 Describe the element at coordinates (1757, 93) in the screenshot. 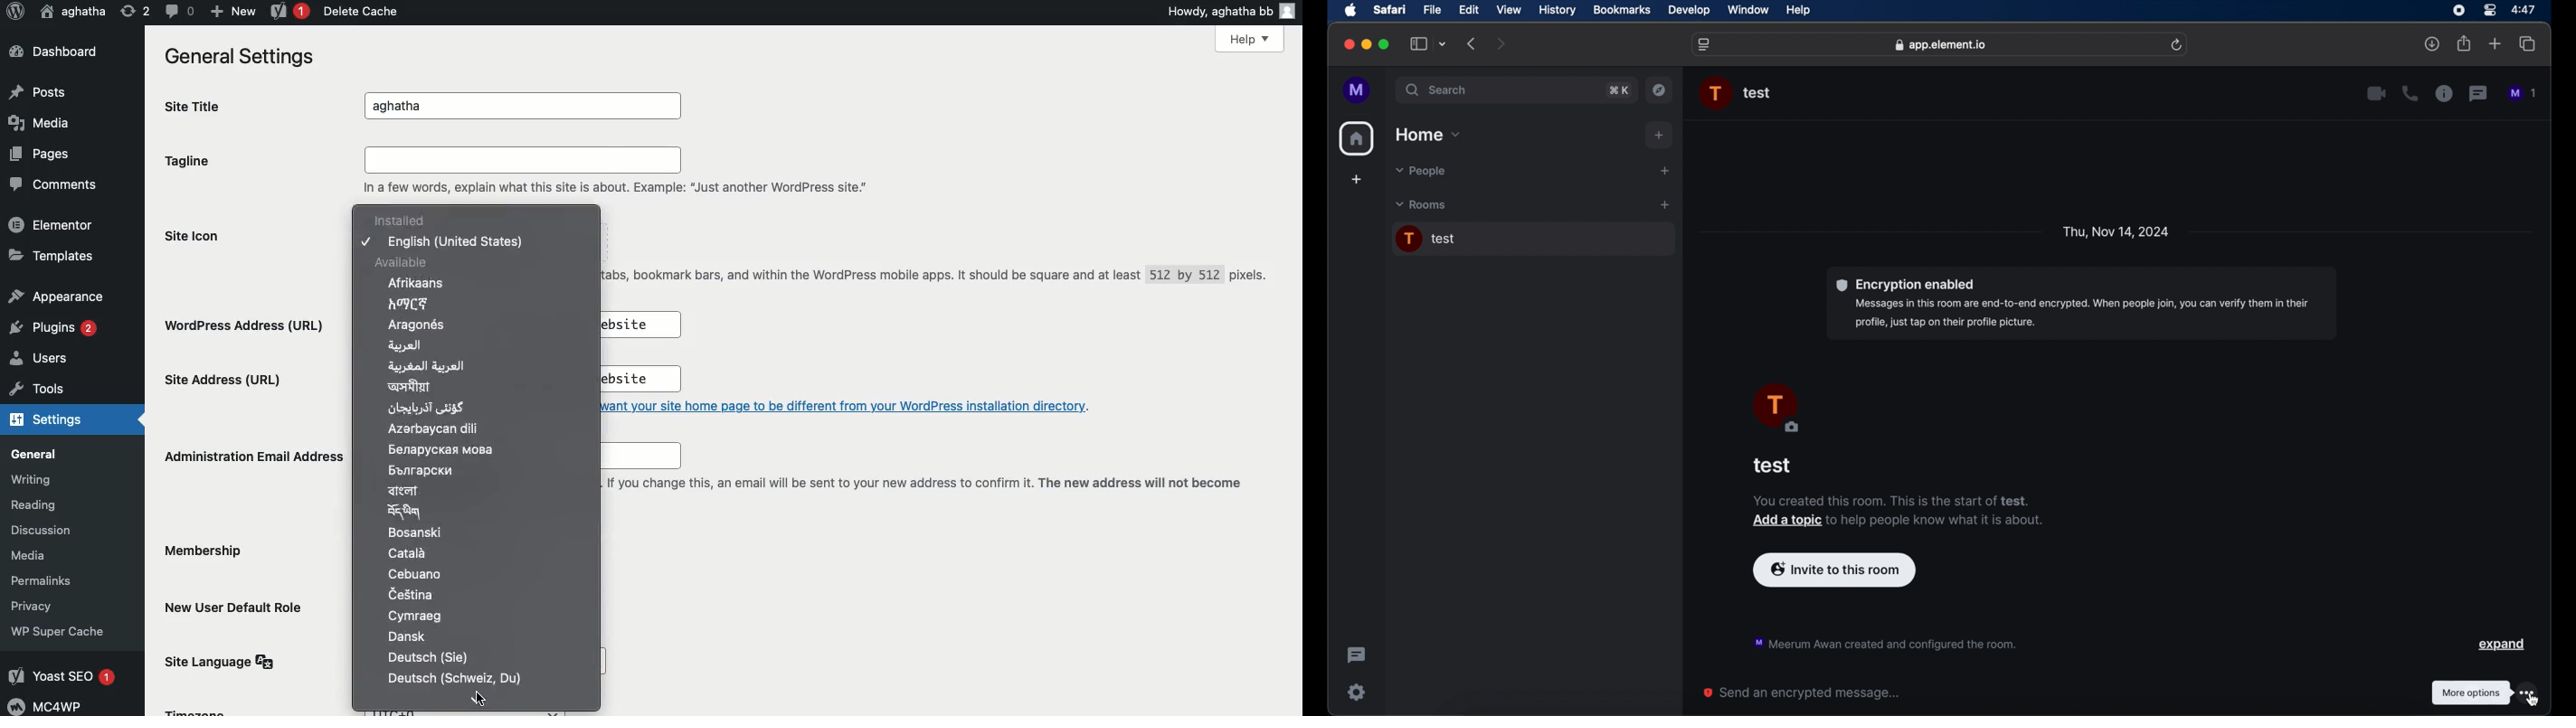

I see `chat name` at that location.